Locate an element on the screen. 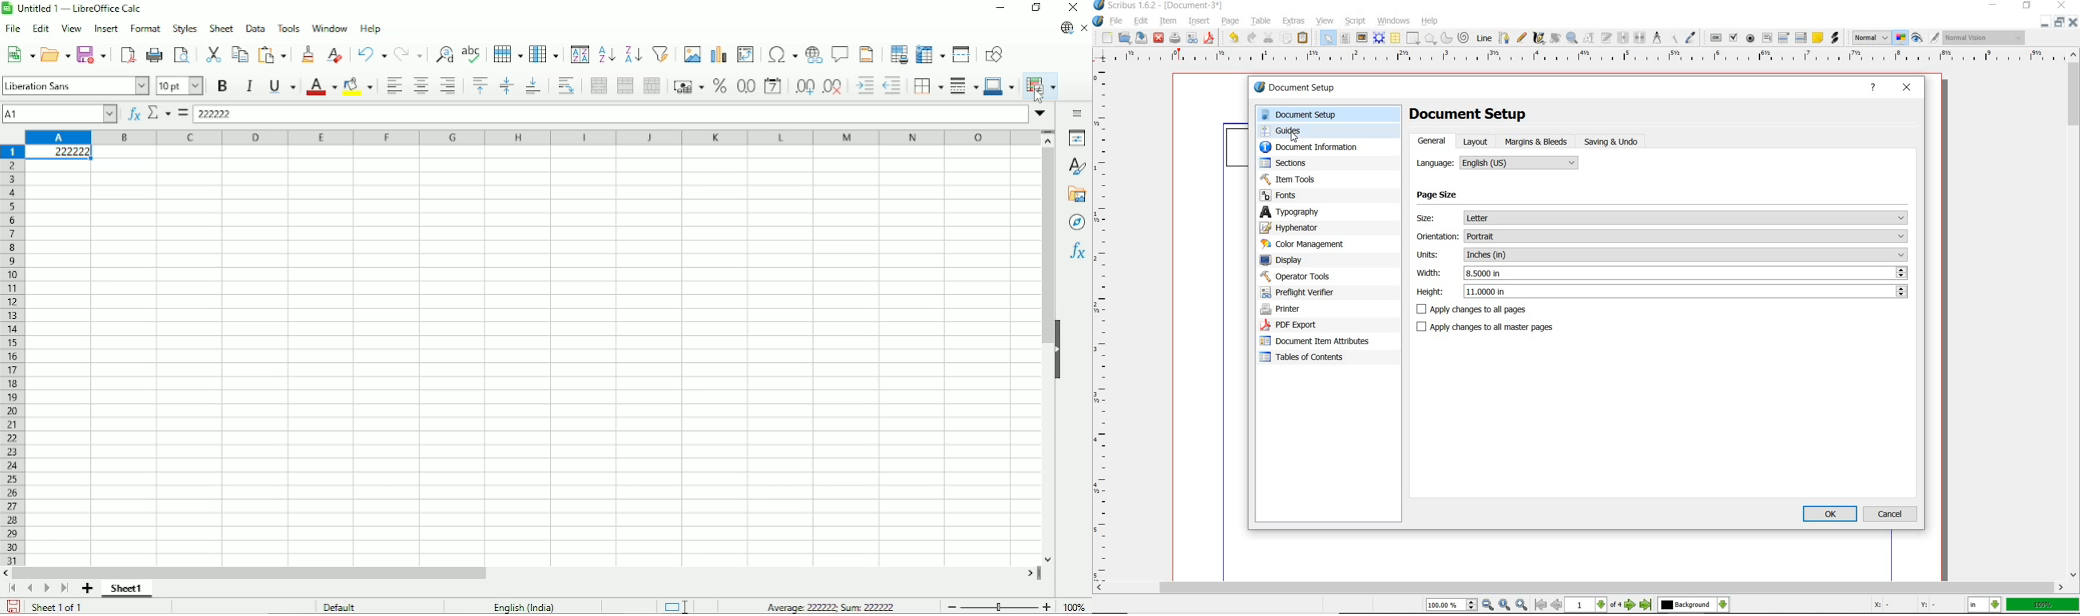  Function wizard is located at coordinates (132, 114).